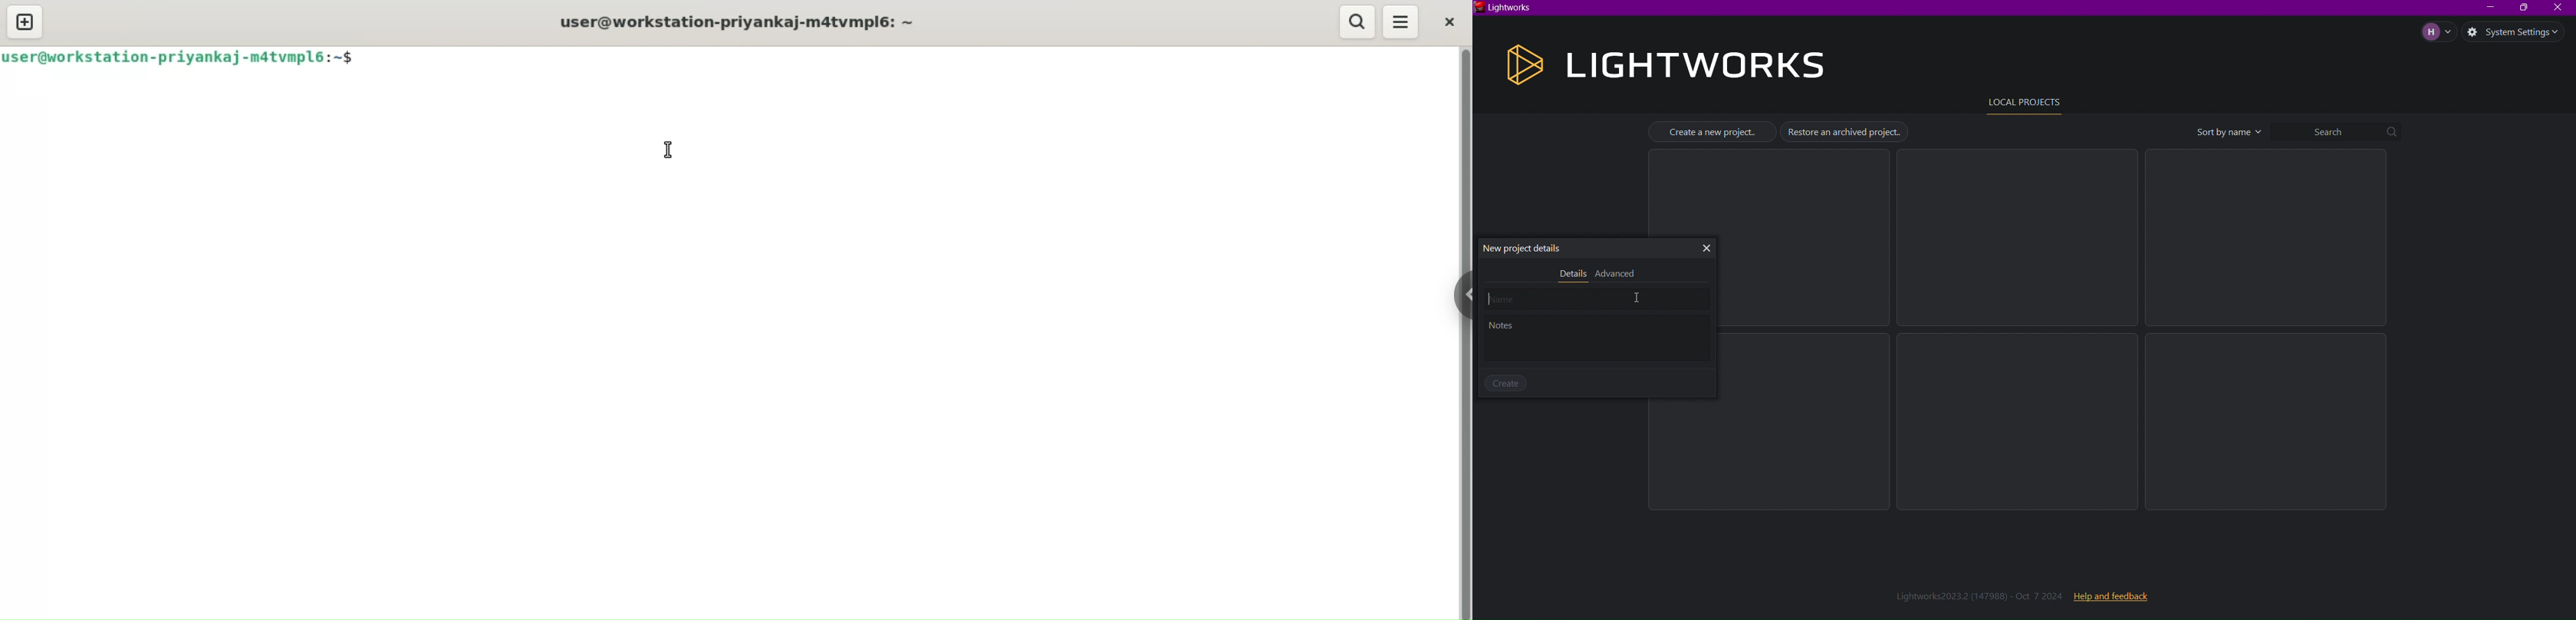 The width and height of the screenshot is (2576, 644). Describe the element at coordinates (2270, 423) in the screenshot. I see `Empty Project` at that location.